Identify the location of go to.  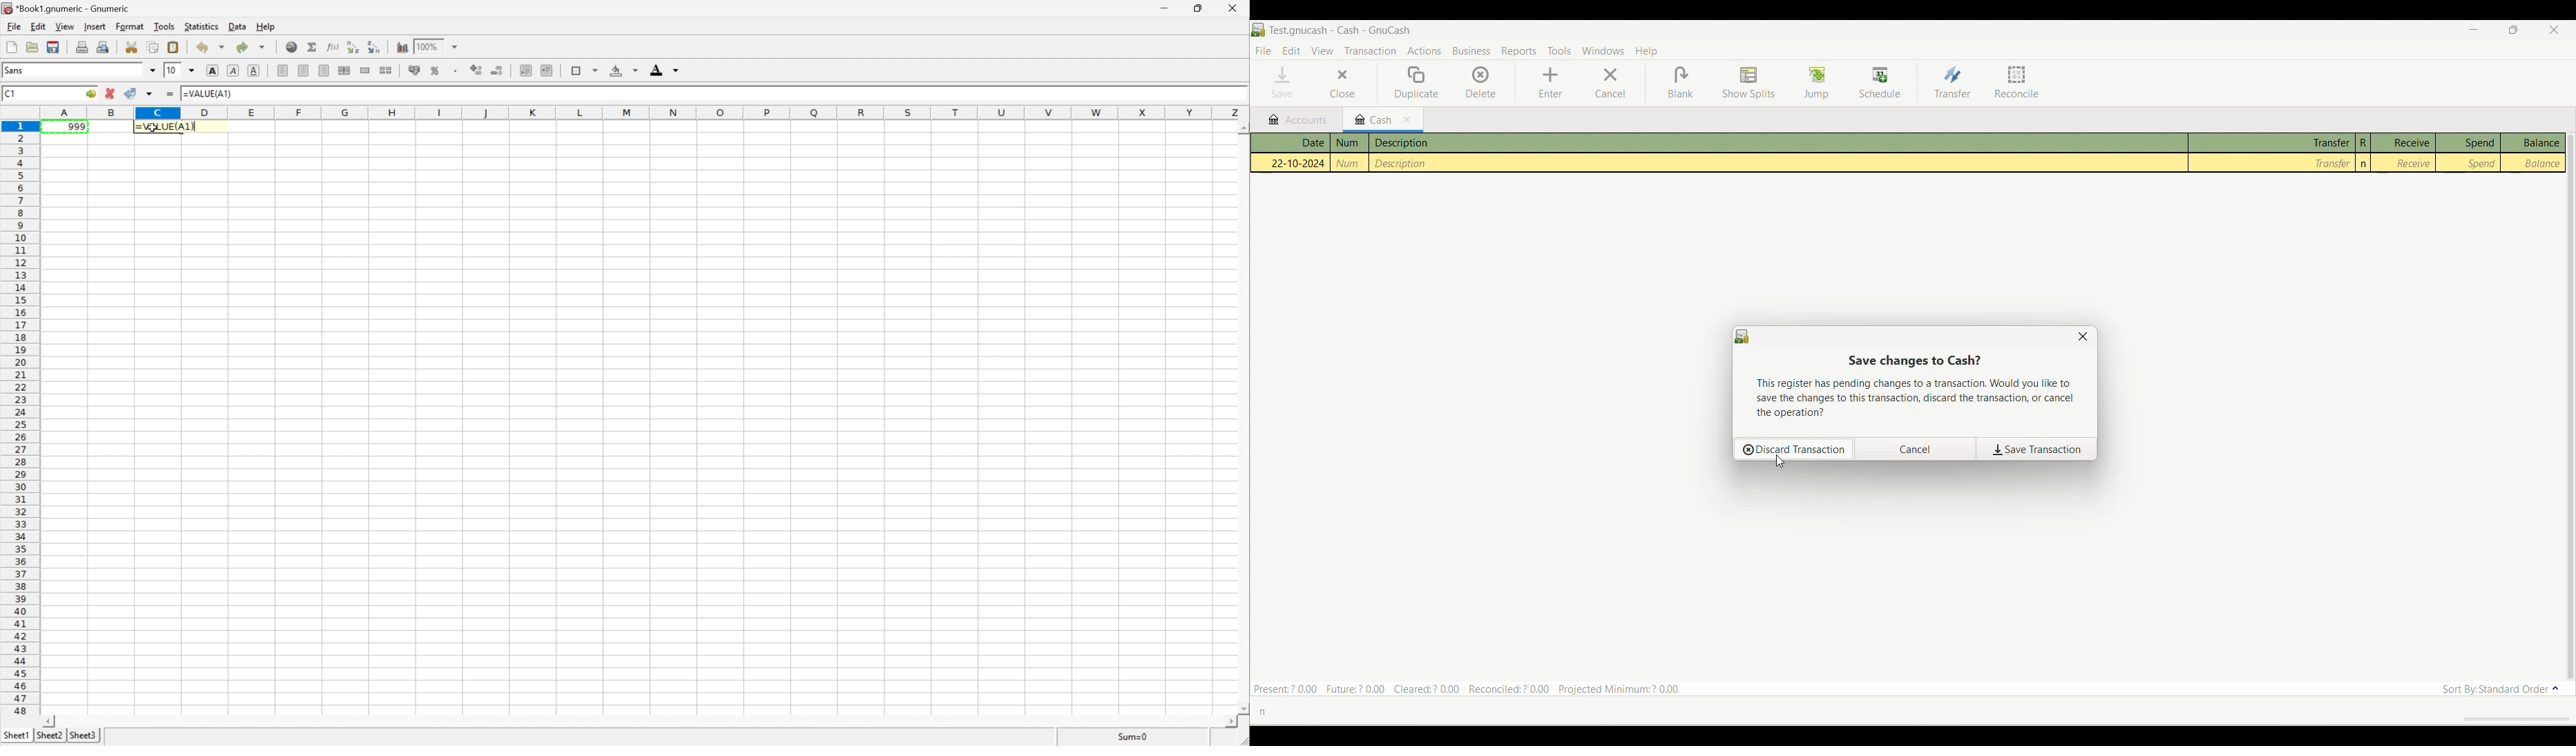
(92, 93).